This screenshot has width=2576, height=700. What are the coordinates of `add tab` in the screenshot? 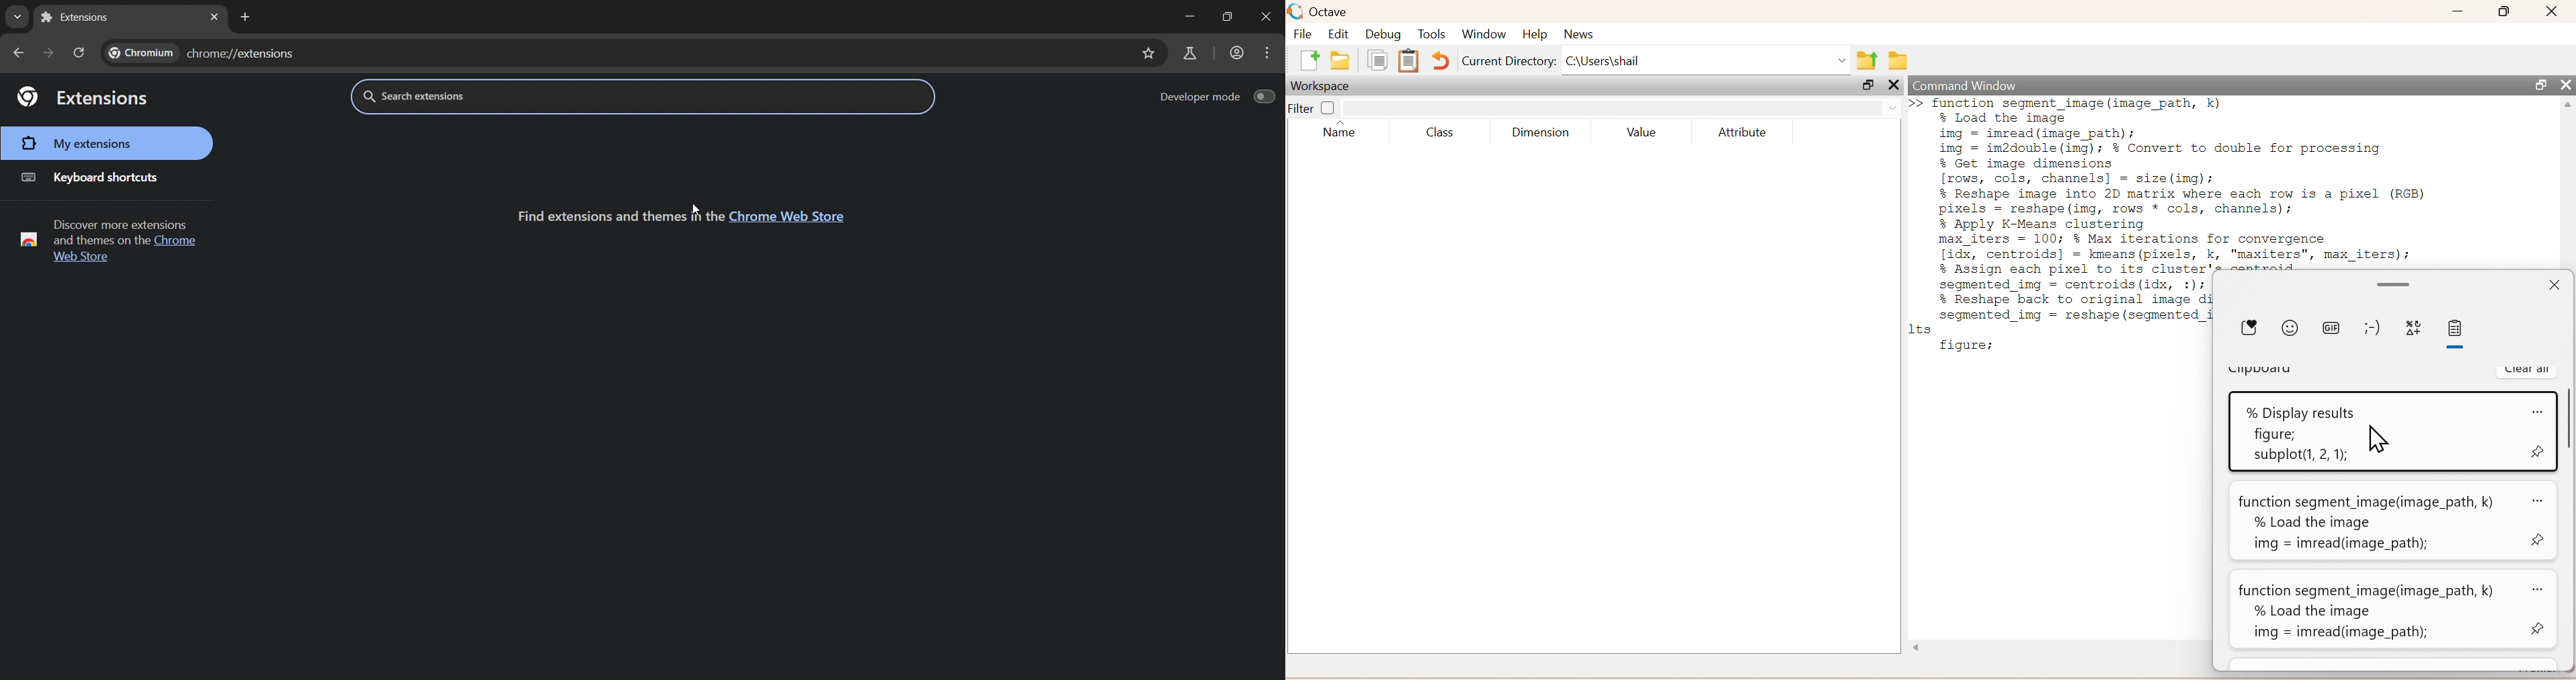 It's located at (247, 17).